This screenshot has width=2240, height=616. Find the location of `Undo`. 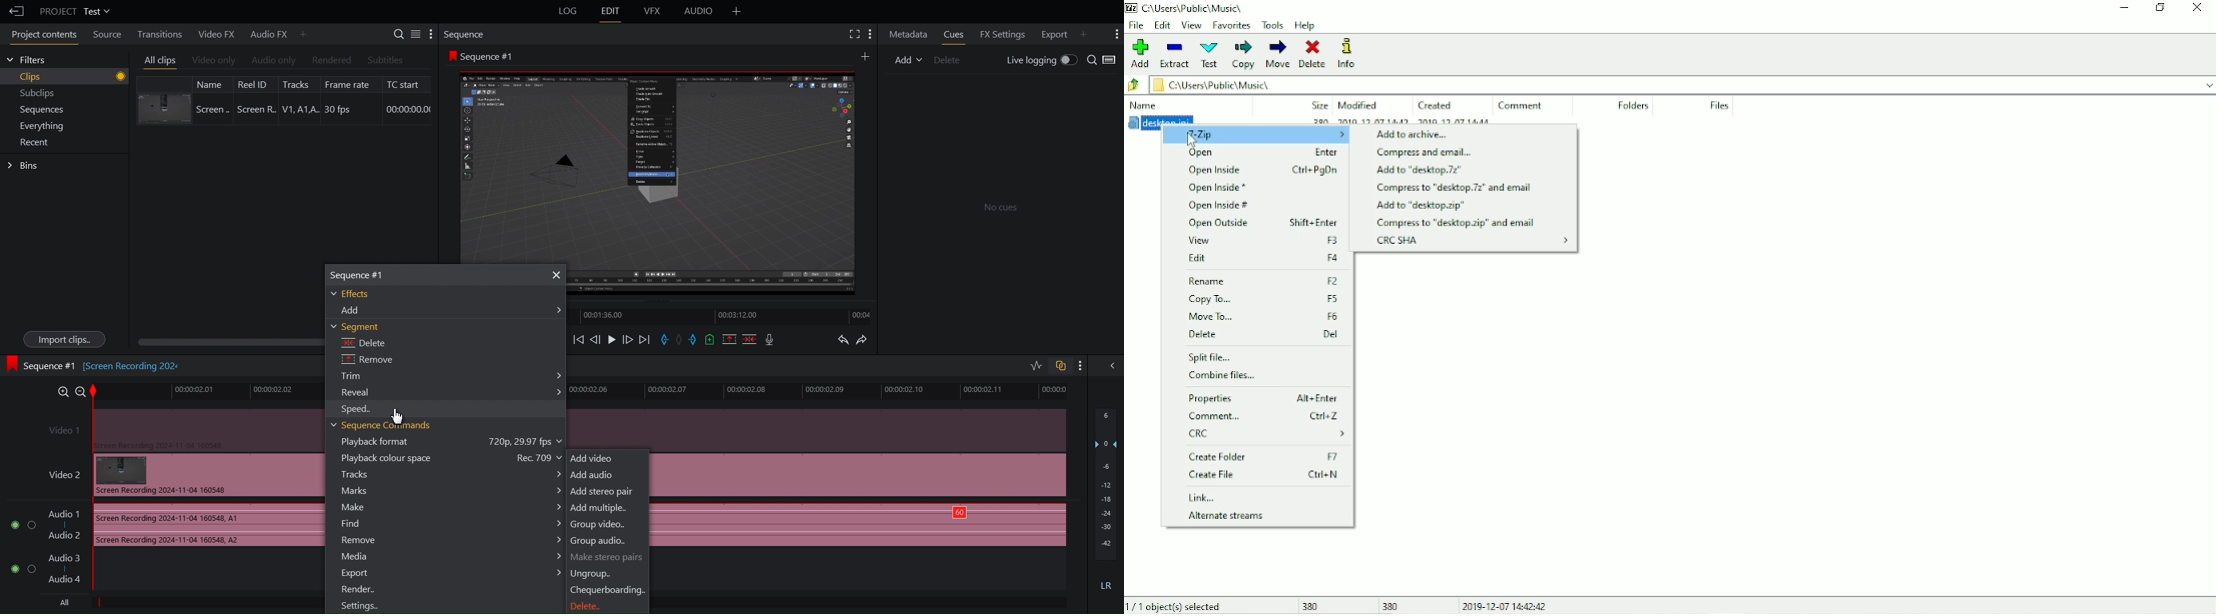

Undo is located at coordinates (843, 341).